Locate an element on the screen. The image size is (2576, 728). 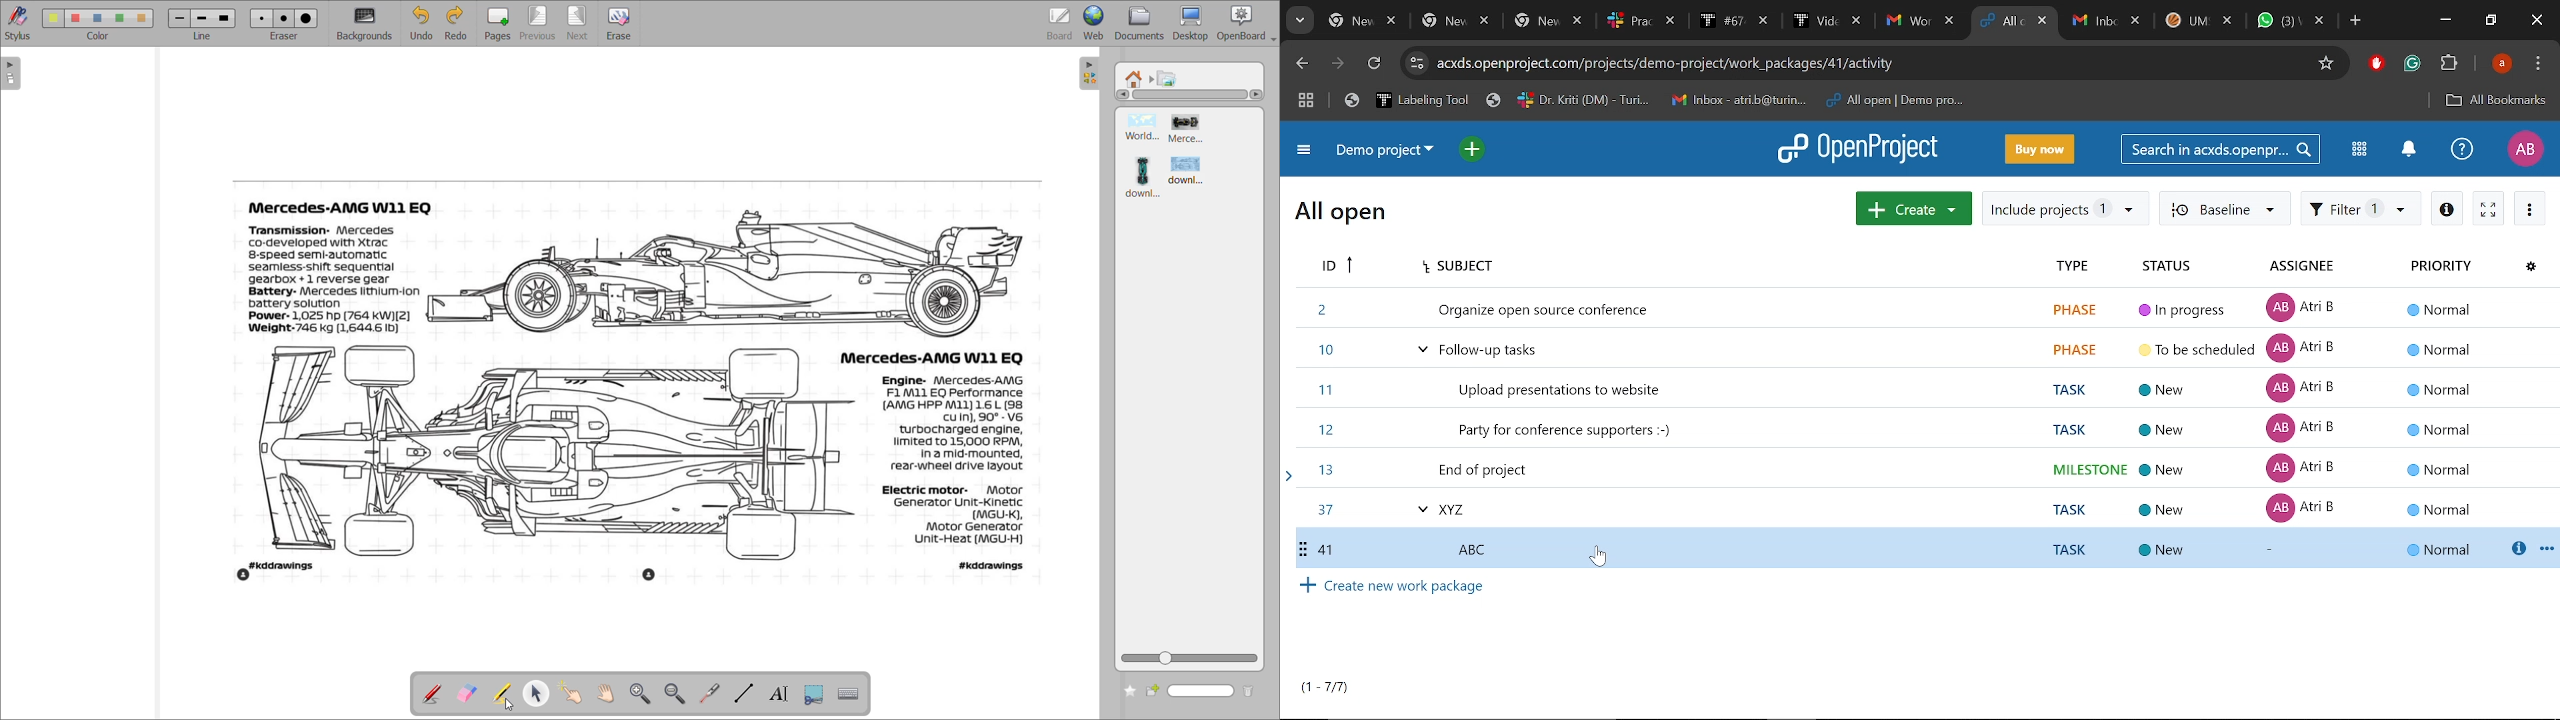
Filter is located at coordinates (2360, 208).